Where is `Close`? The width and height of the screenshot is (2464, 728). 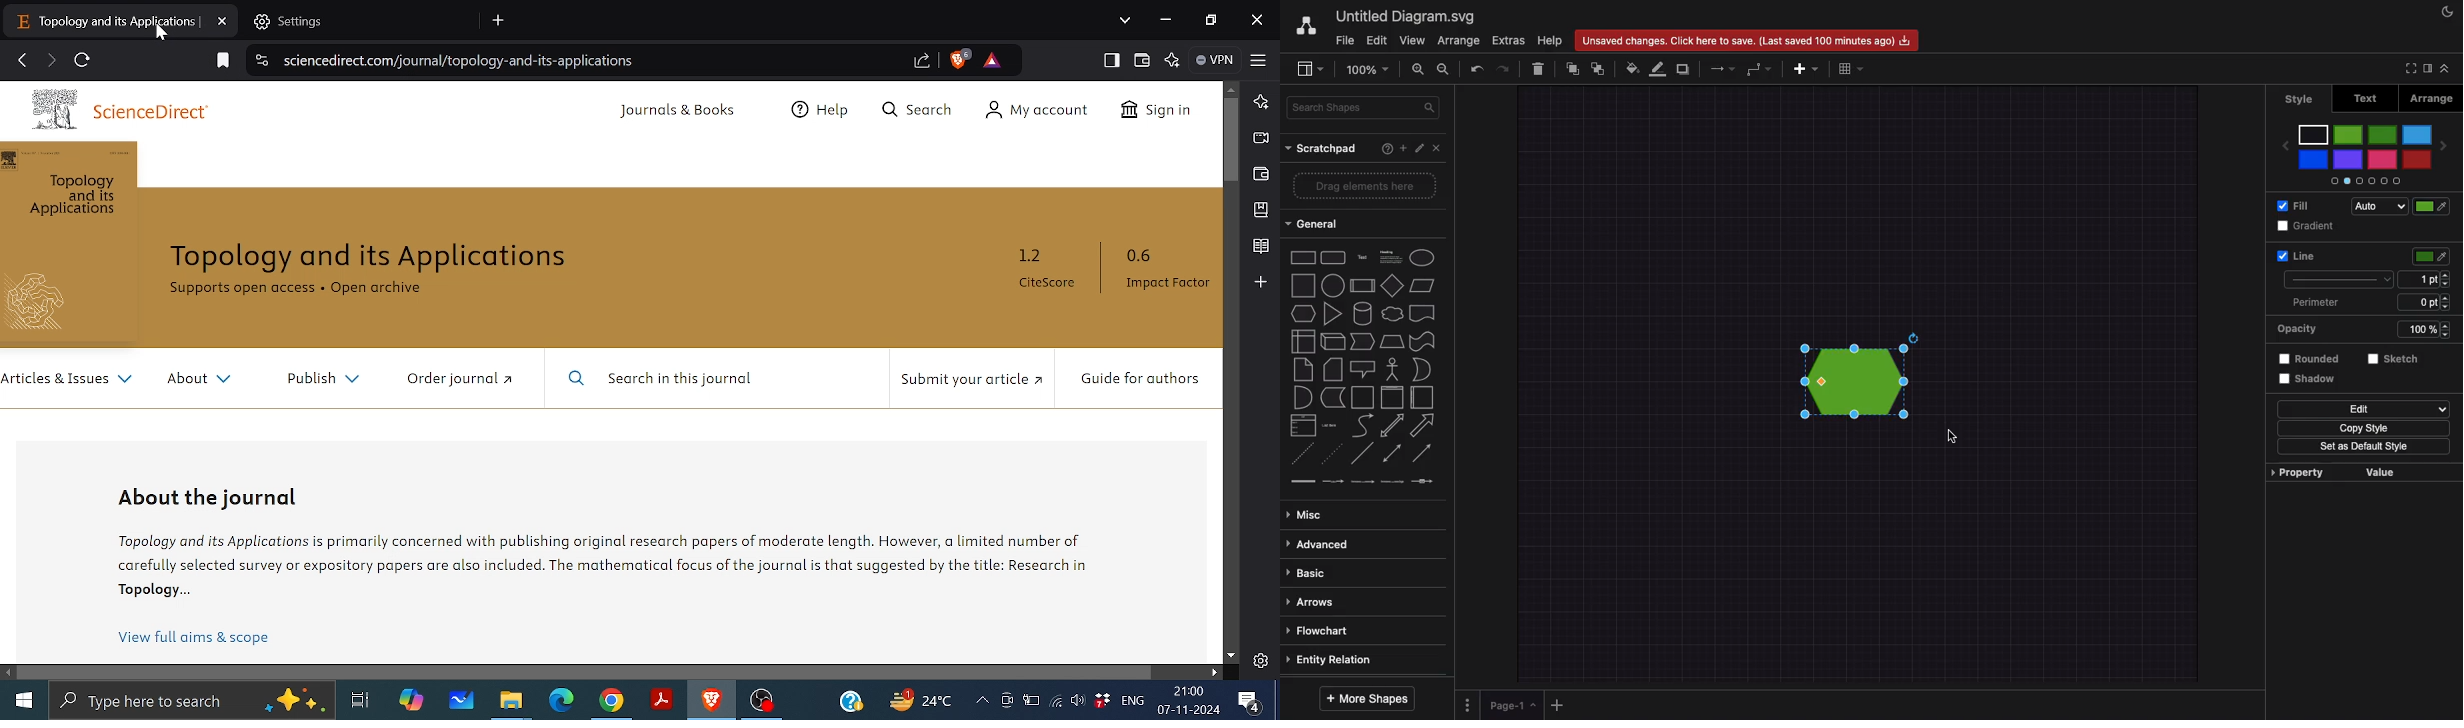 Close is located at coordinates (1438, 148).